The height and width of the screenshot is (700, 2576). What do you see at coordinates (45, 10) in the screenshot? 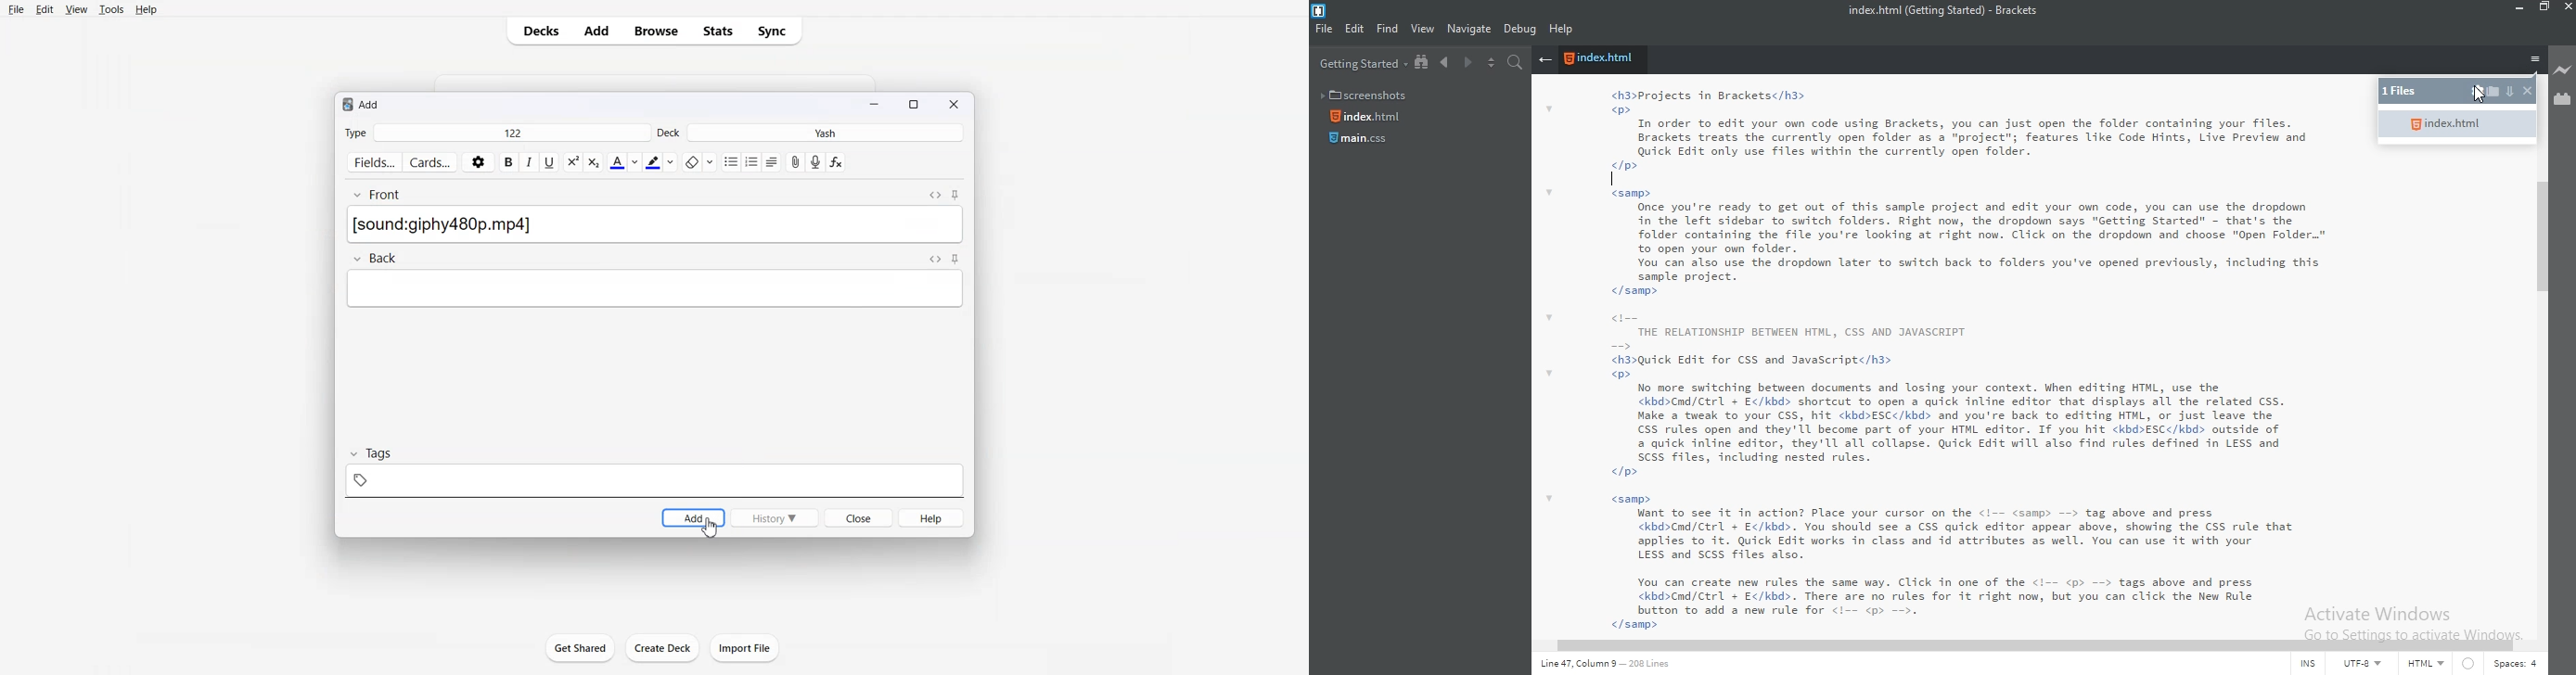
I see `Edit` at bounding box center [45, 10].